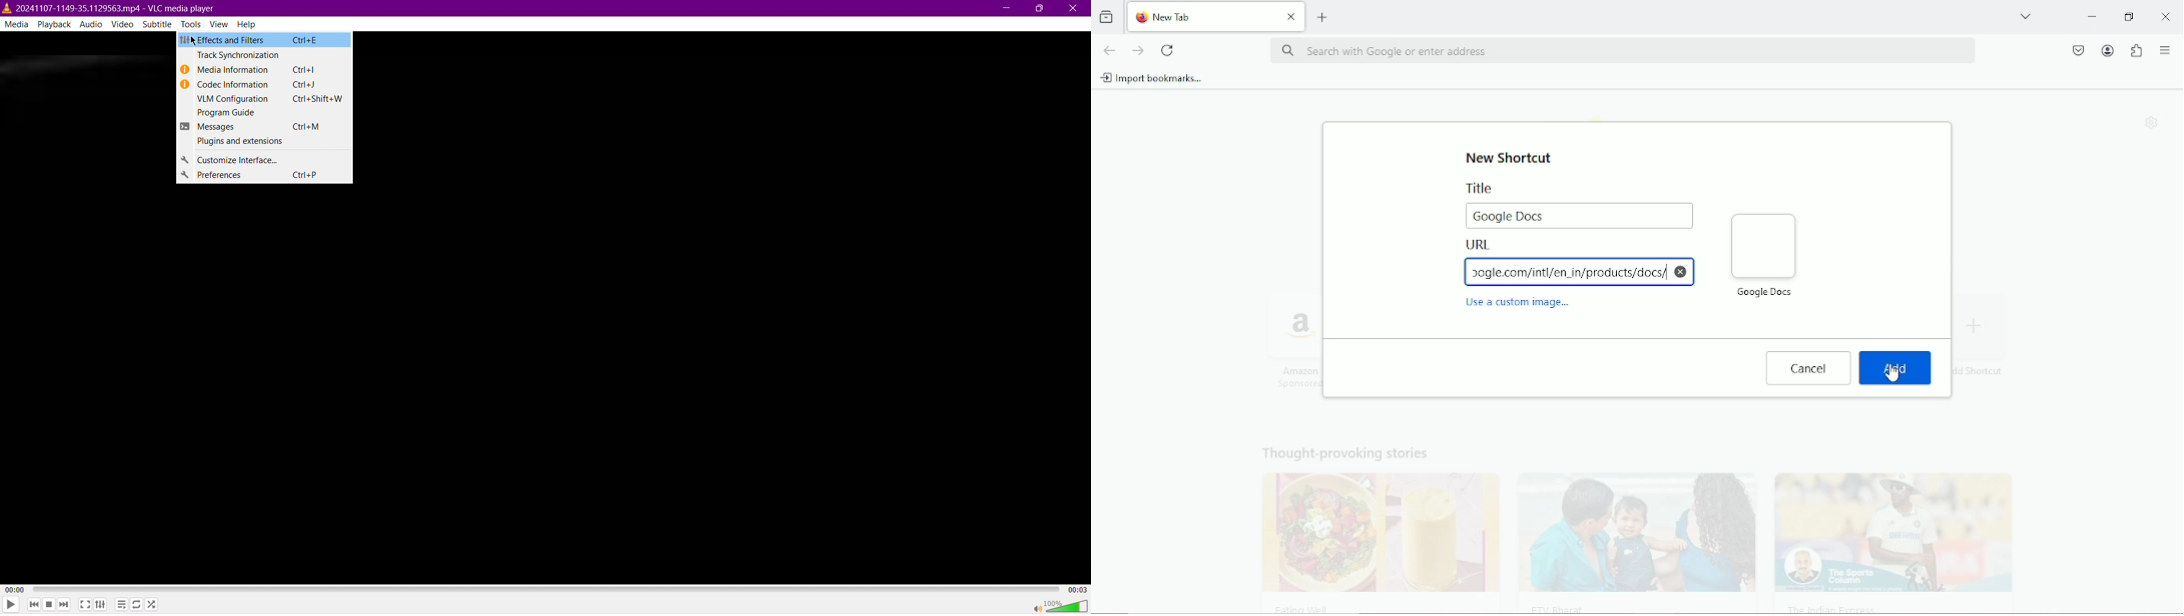 Image resolution: width=2184 pixels, height=616 pixels. What do you see at coordinates (265, 85) in the screenshot?
I see `Codec Information` at bounding box center [265, 85].